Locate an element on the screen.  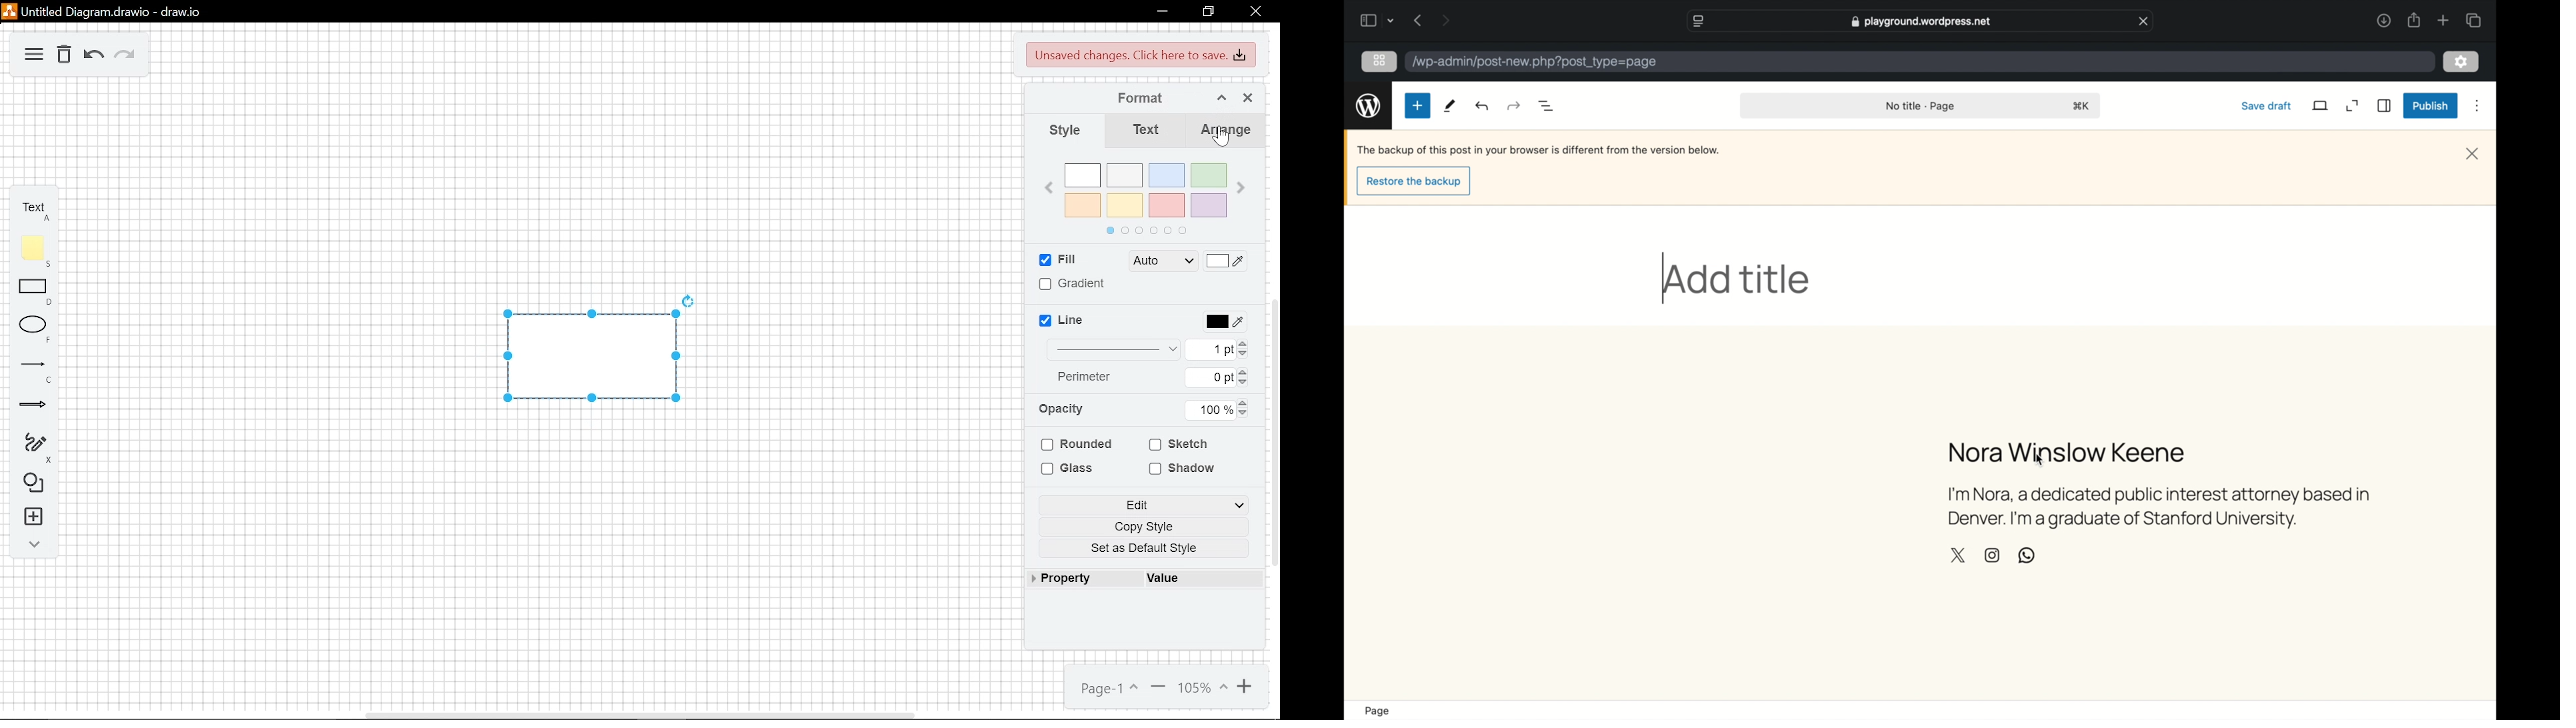
rounded is located at coordinates (1079, 444).